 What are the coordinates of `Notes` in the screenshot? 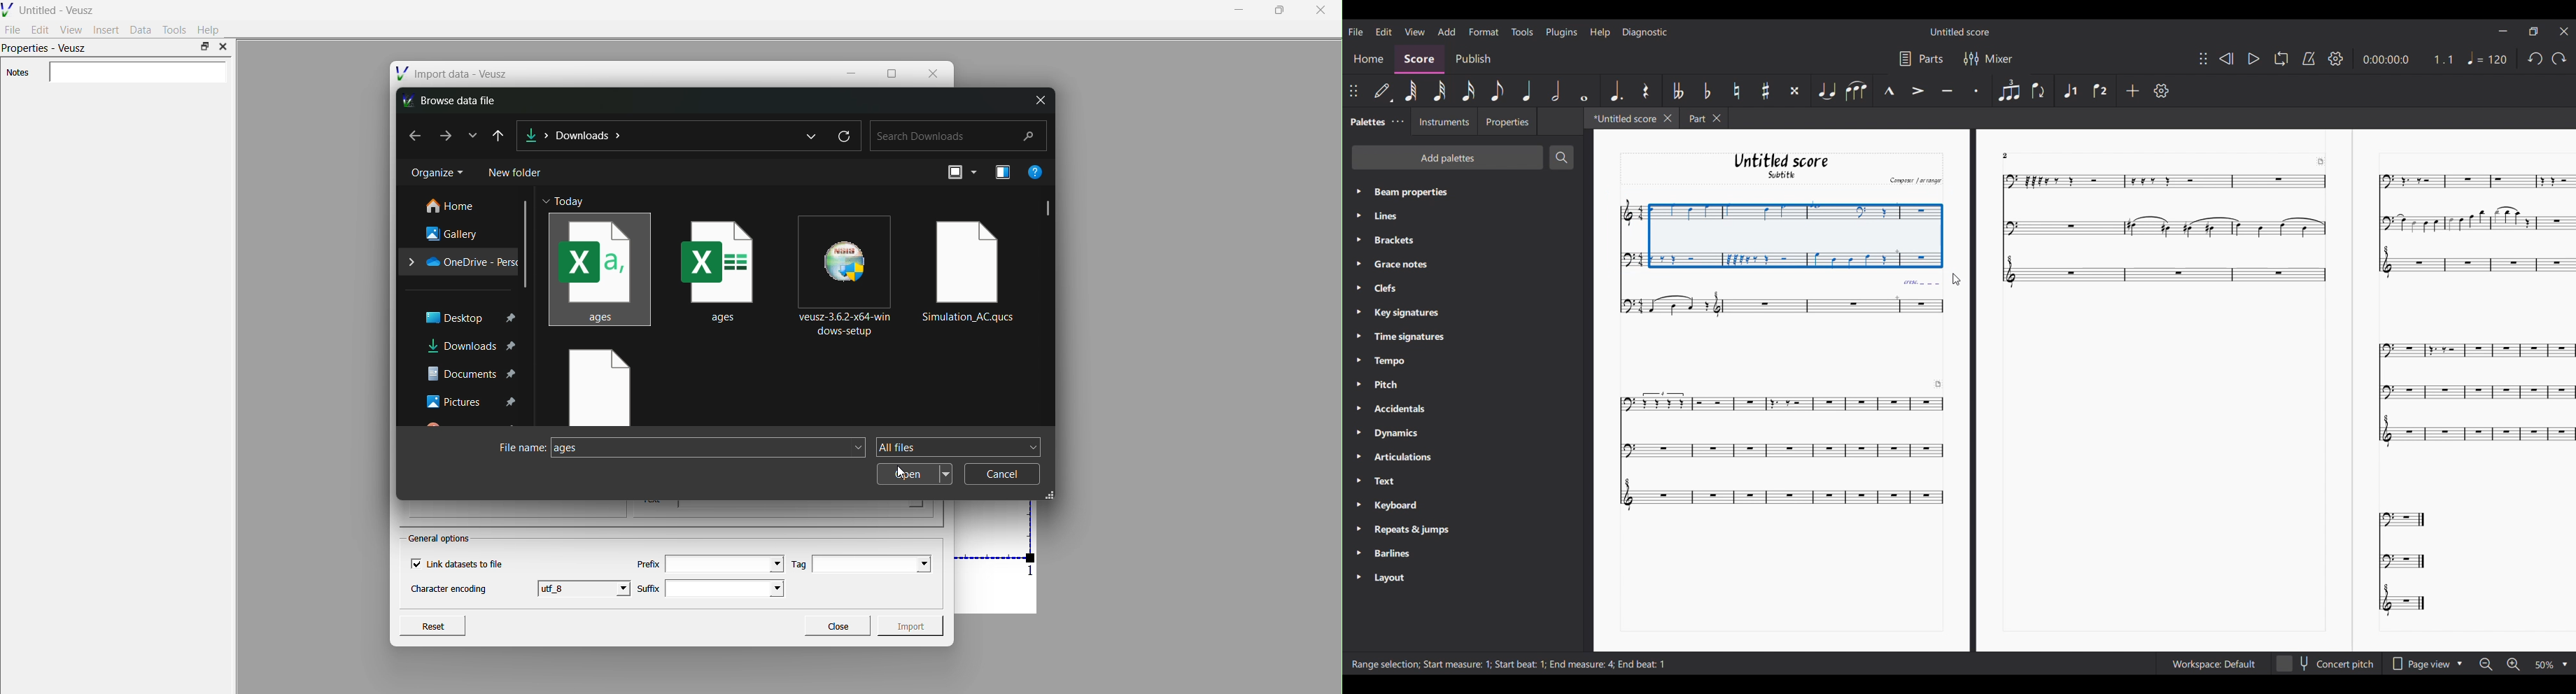 It's located at (17, 73).